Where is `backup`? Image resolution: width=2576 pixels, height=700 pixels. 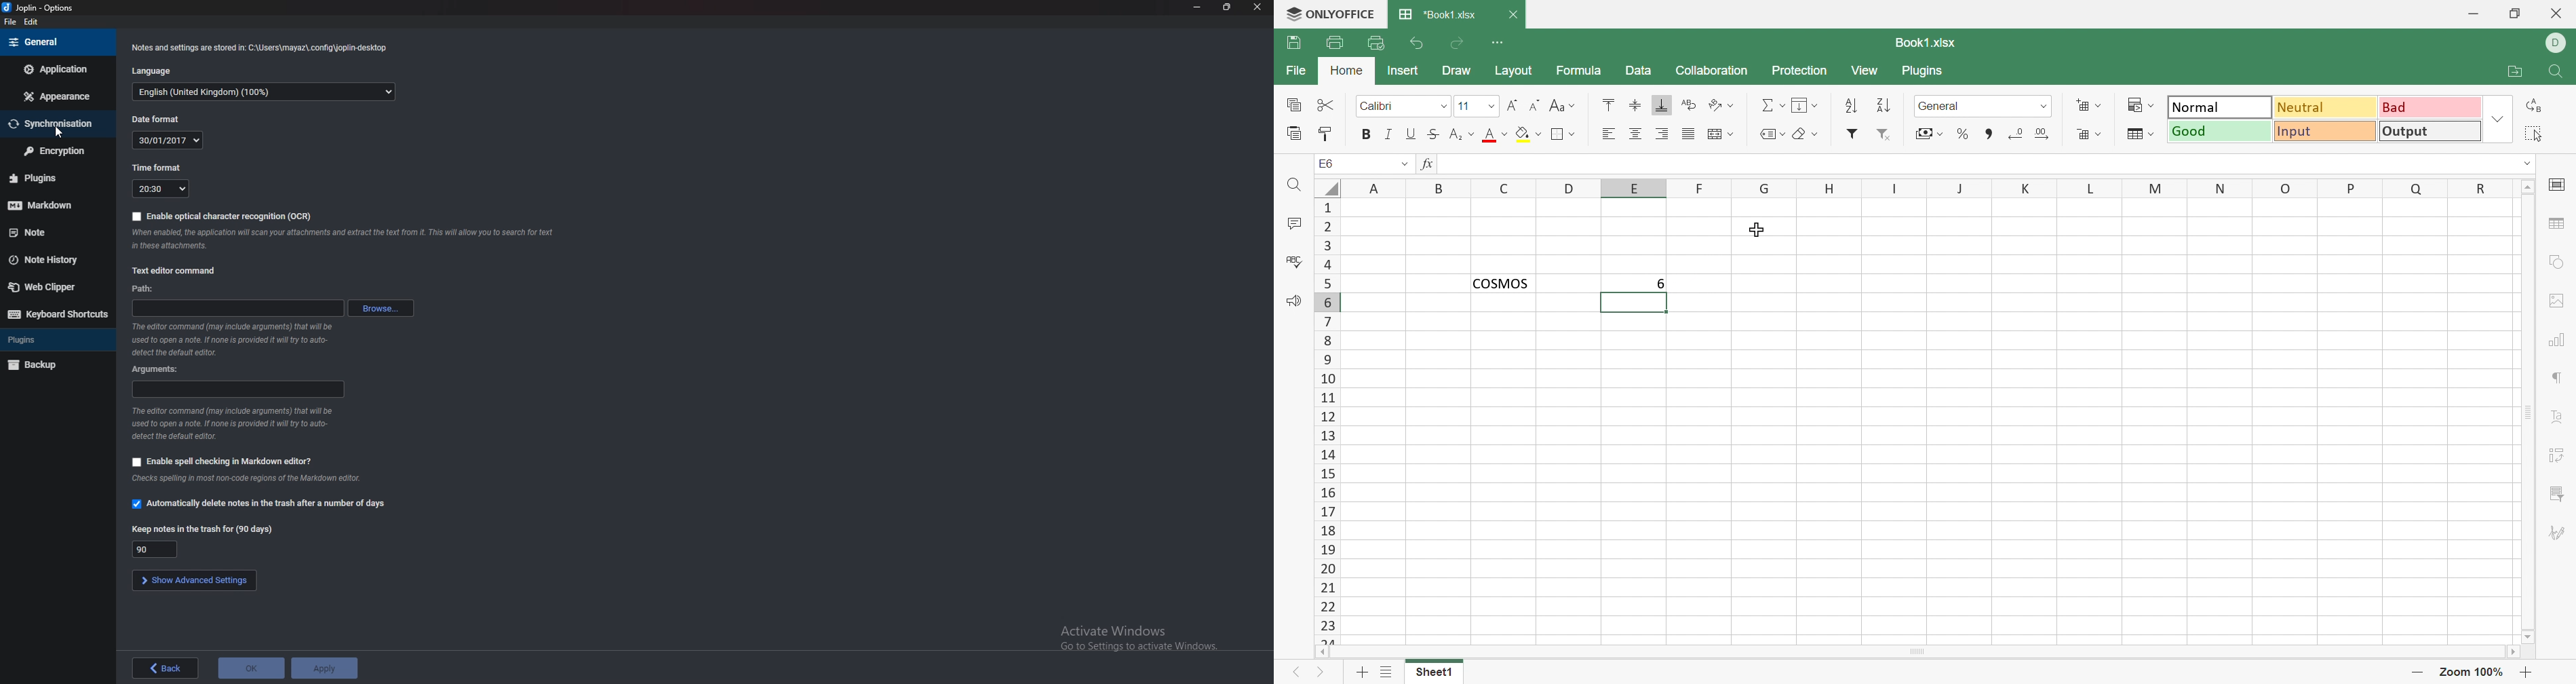 backup is located at coordinates (41, 365).